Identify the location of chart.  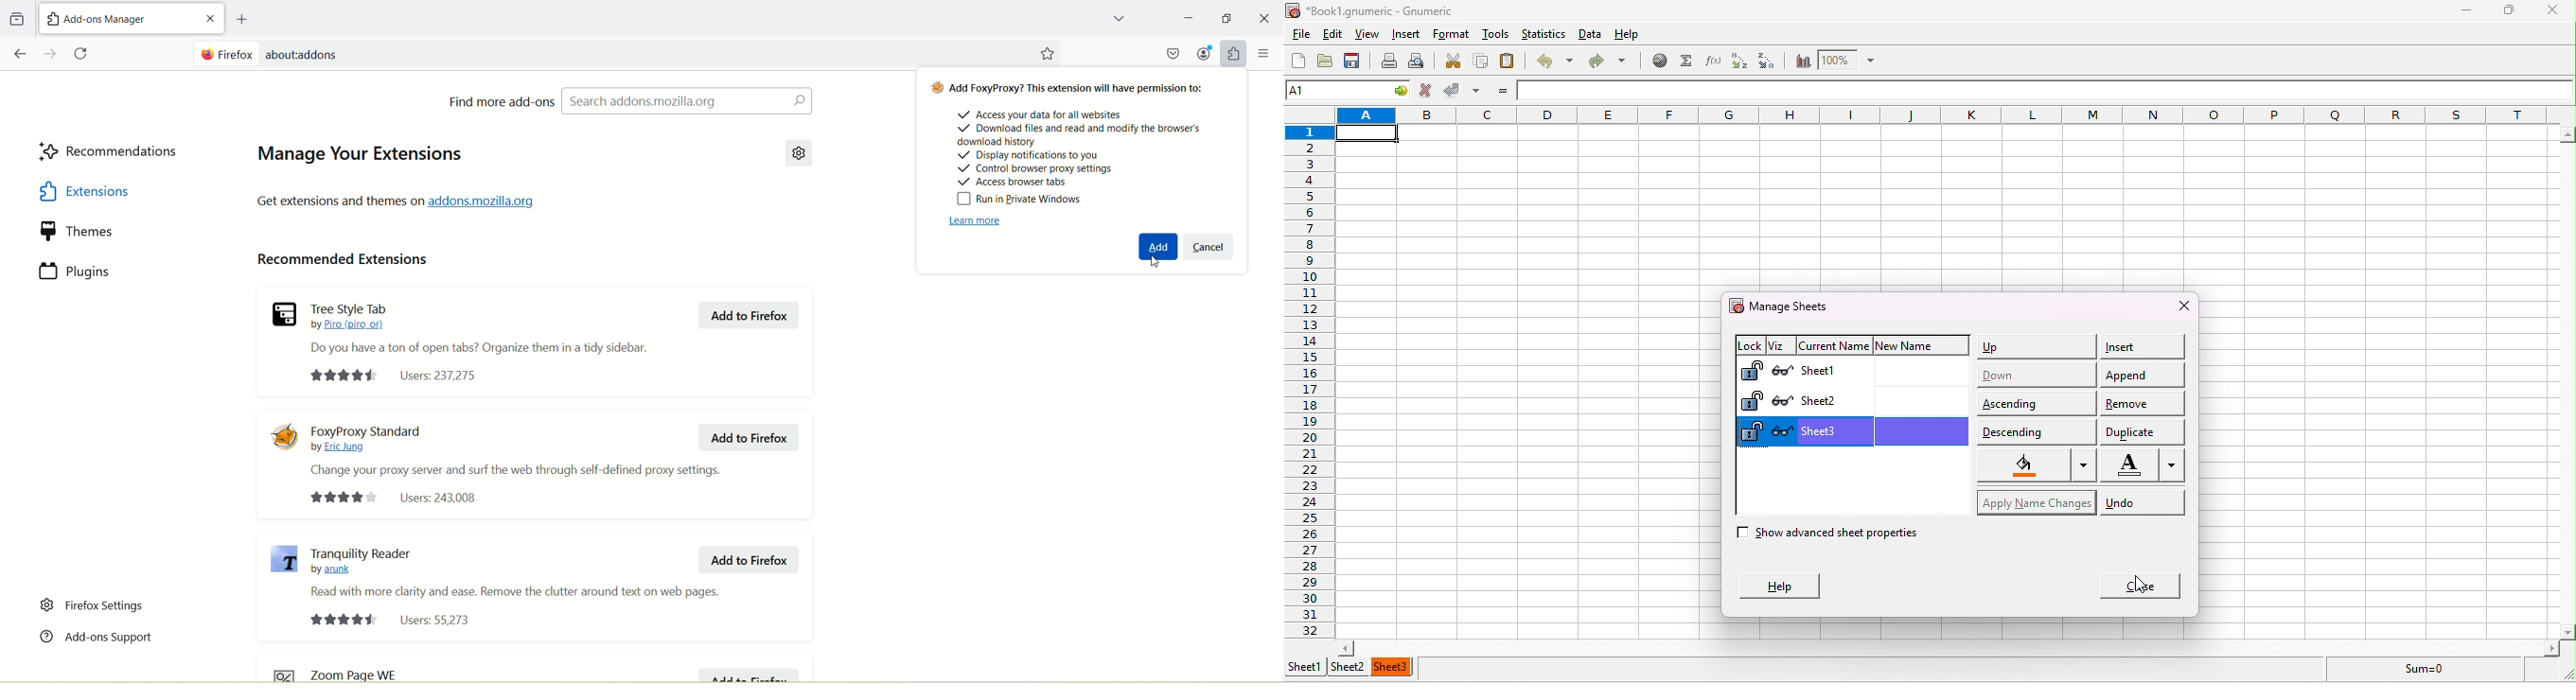
(1801, 60).